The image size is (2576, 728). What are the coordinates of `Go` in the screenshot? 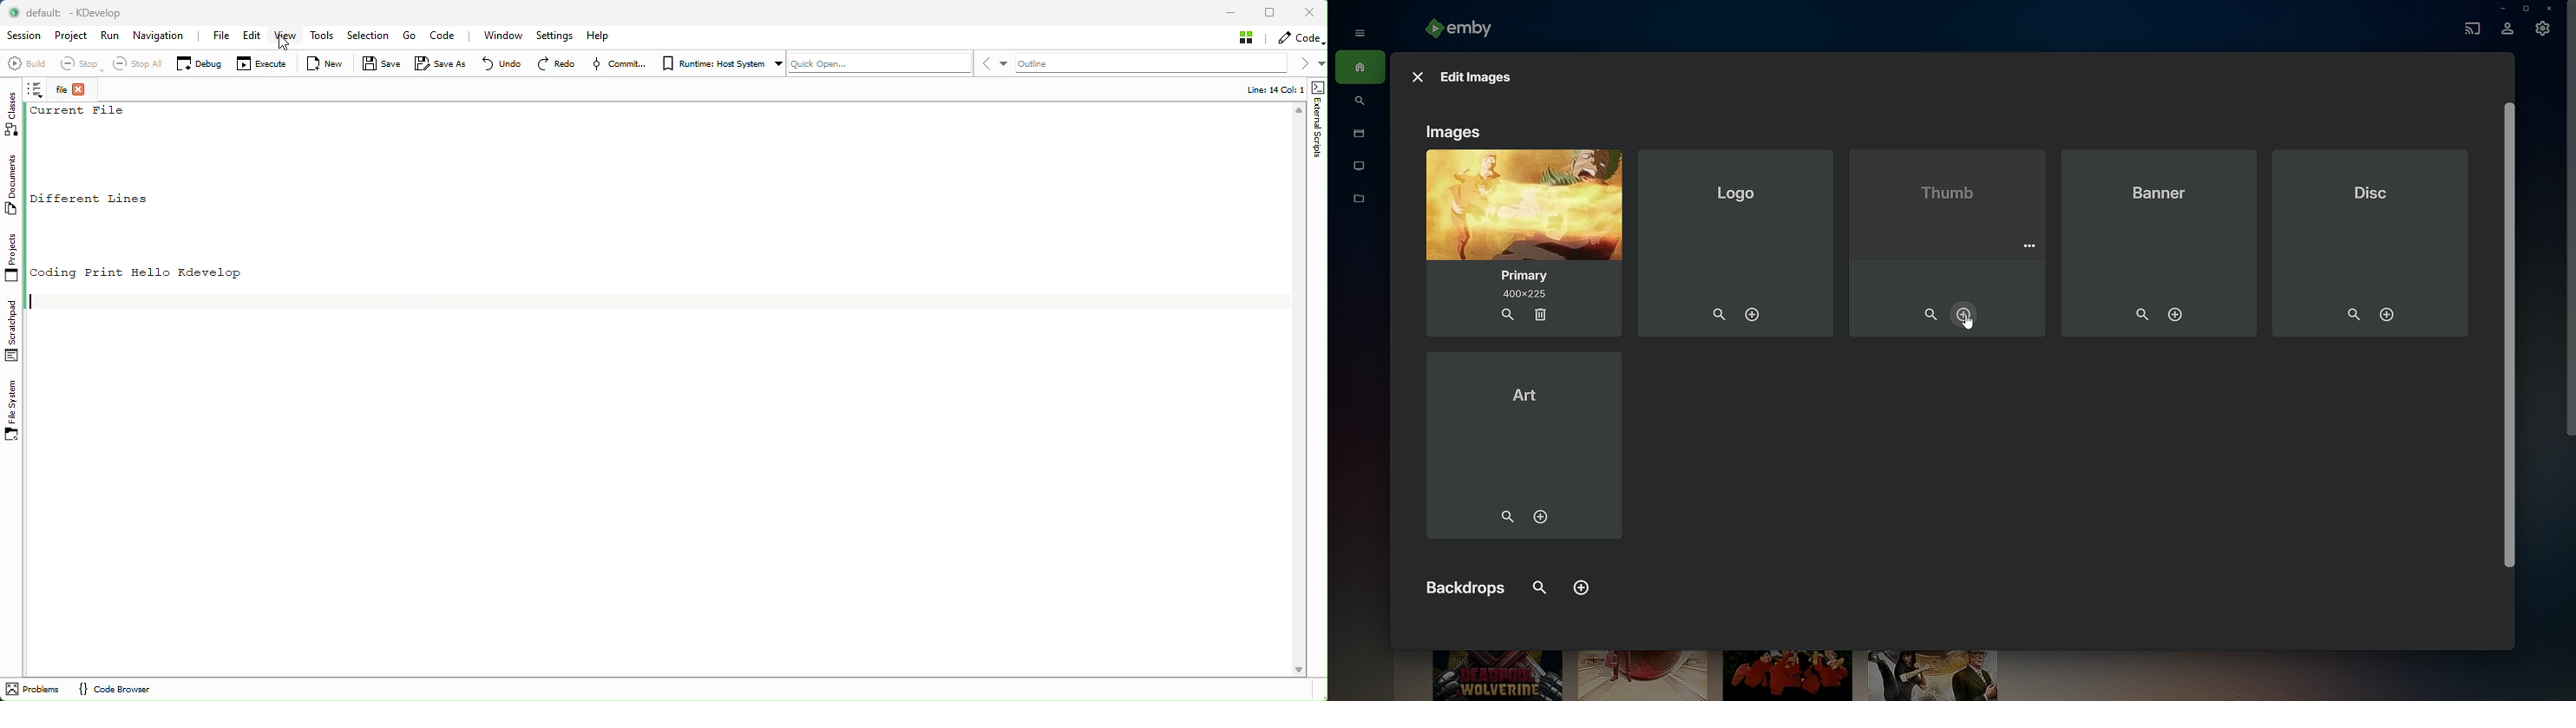 It's located at (408, 36).